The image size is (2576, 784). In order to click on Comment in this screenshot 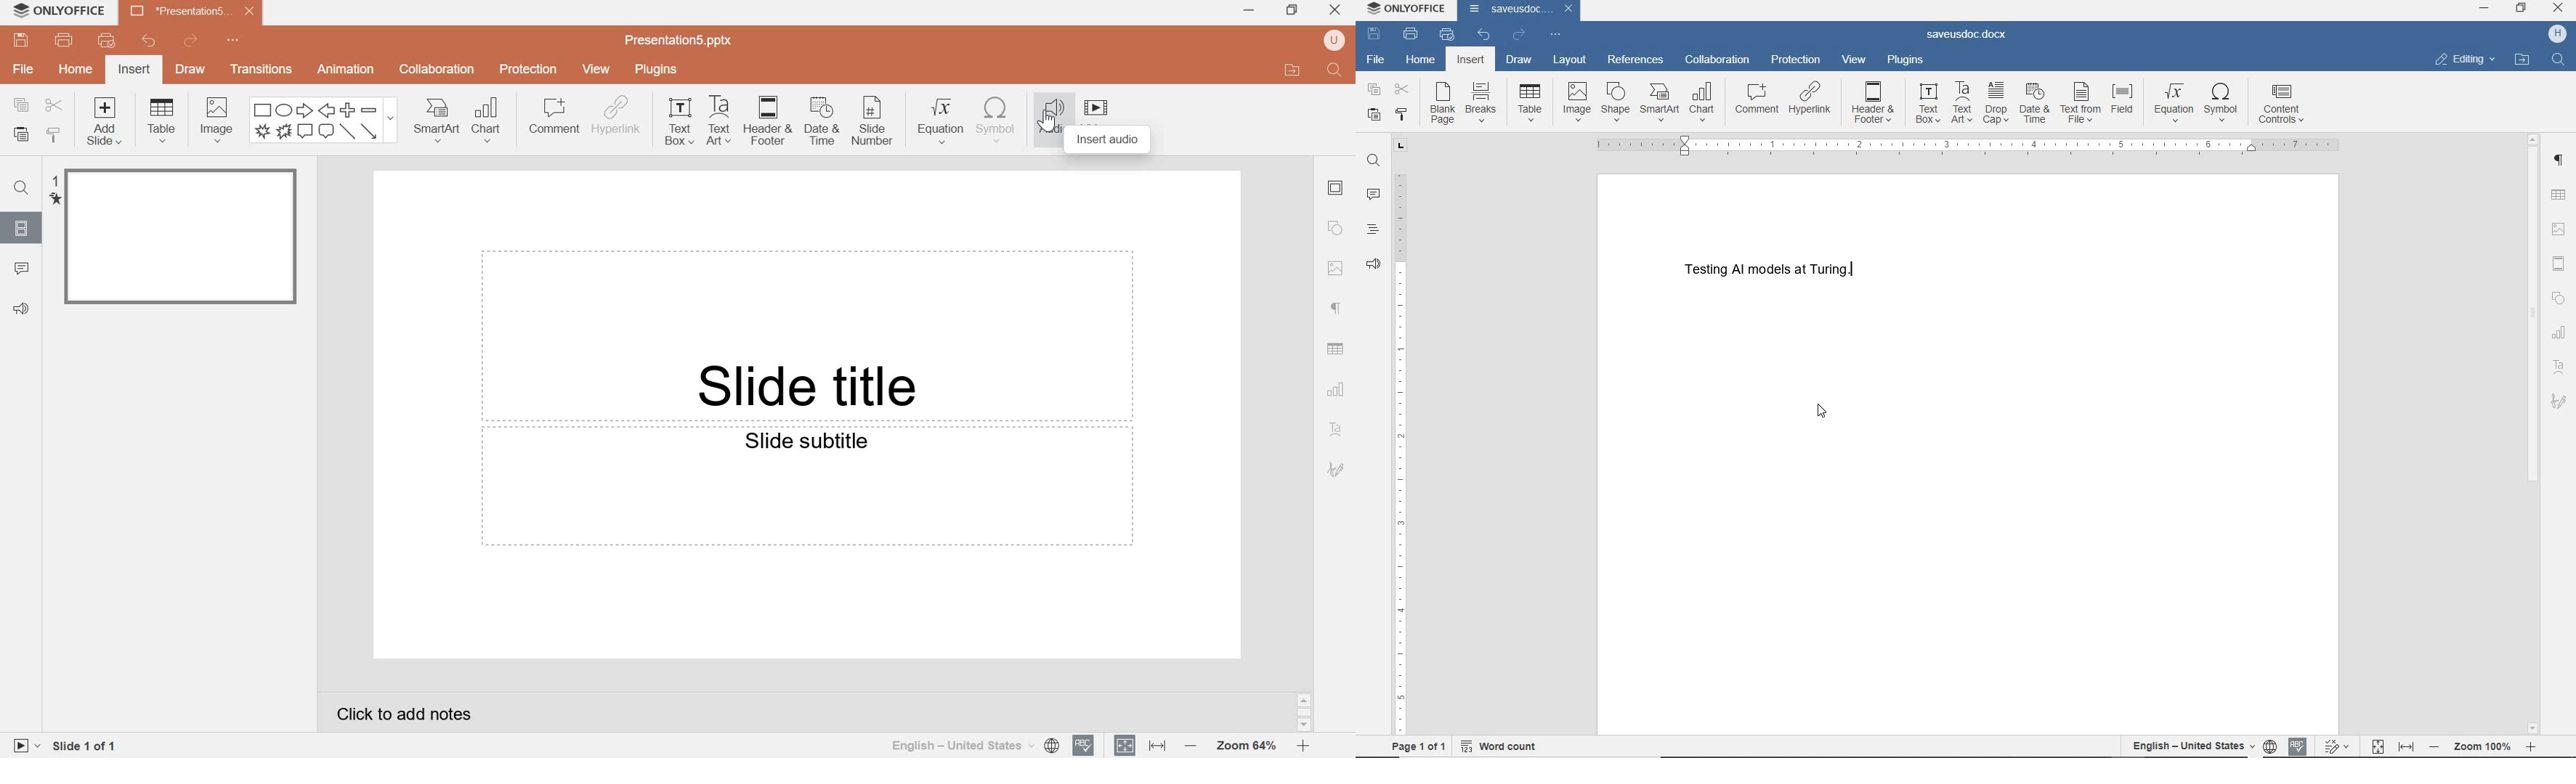, I will do `click(554, 116)`.